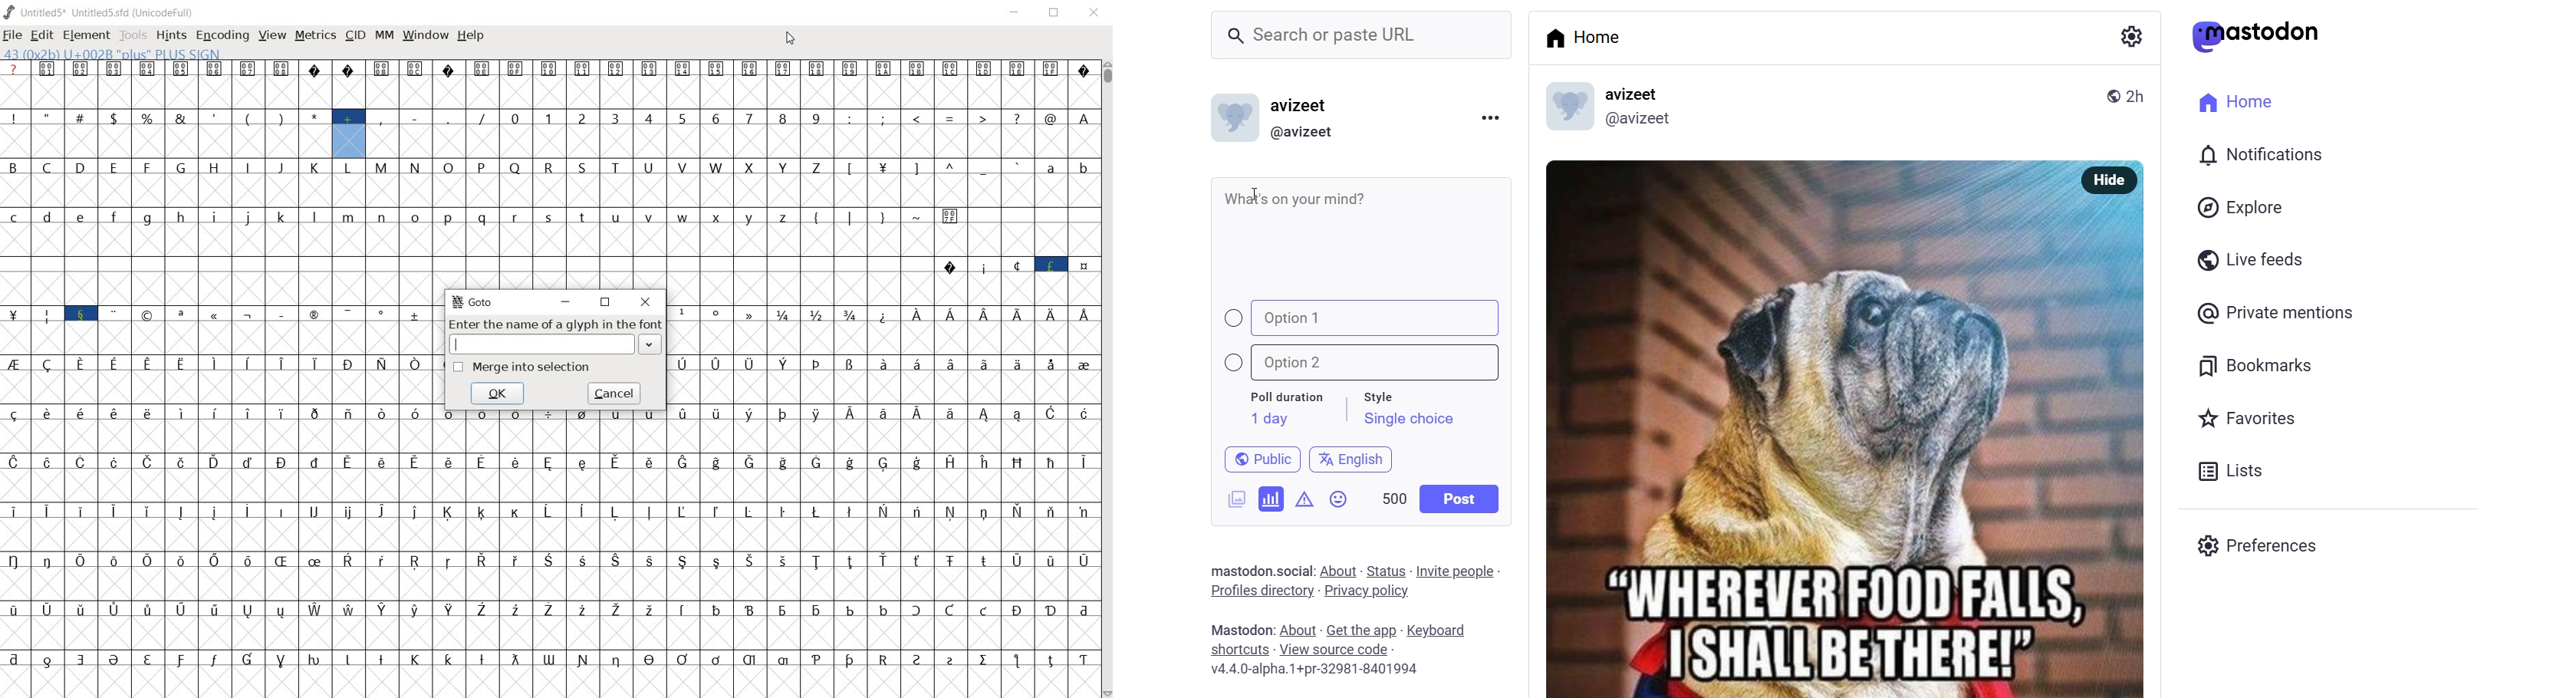  Describe the element at coordinates (1459, 571) in the screenshot. I see `invite people` at that location.